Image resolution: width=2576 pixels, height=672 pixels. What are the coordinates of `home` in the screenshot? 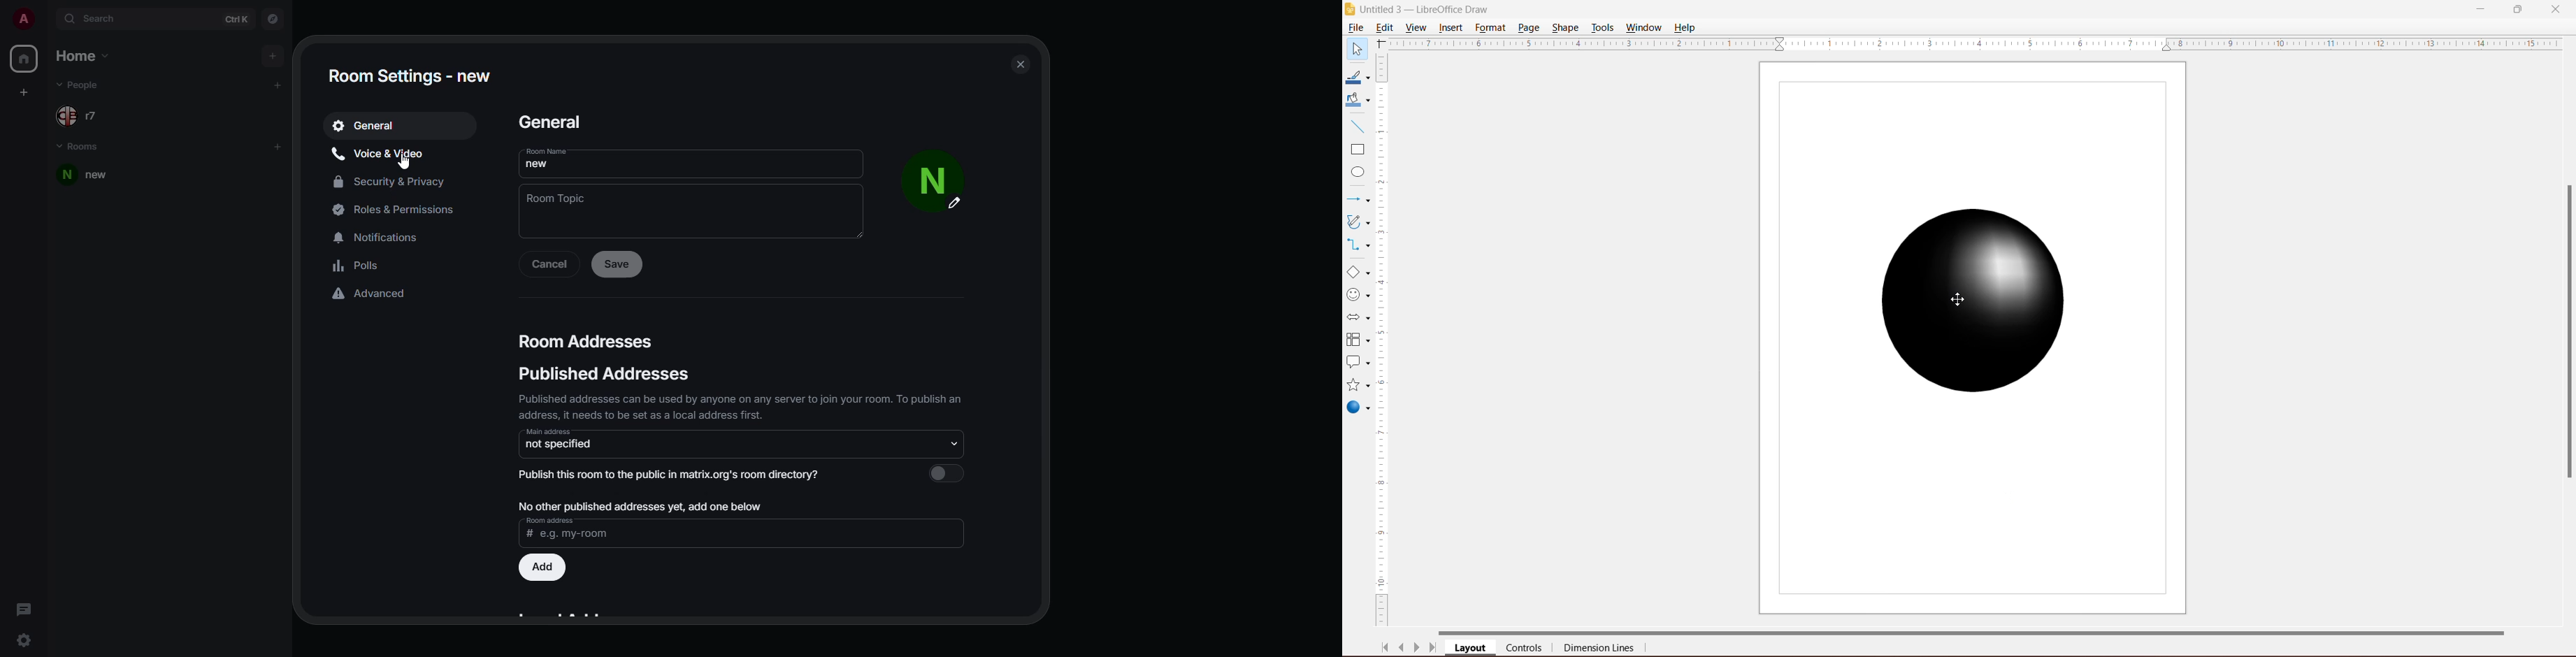 It's located at (24, 59).